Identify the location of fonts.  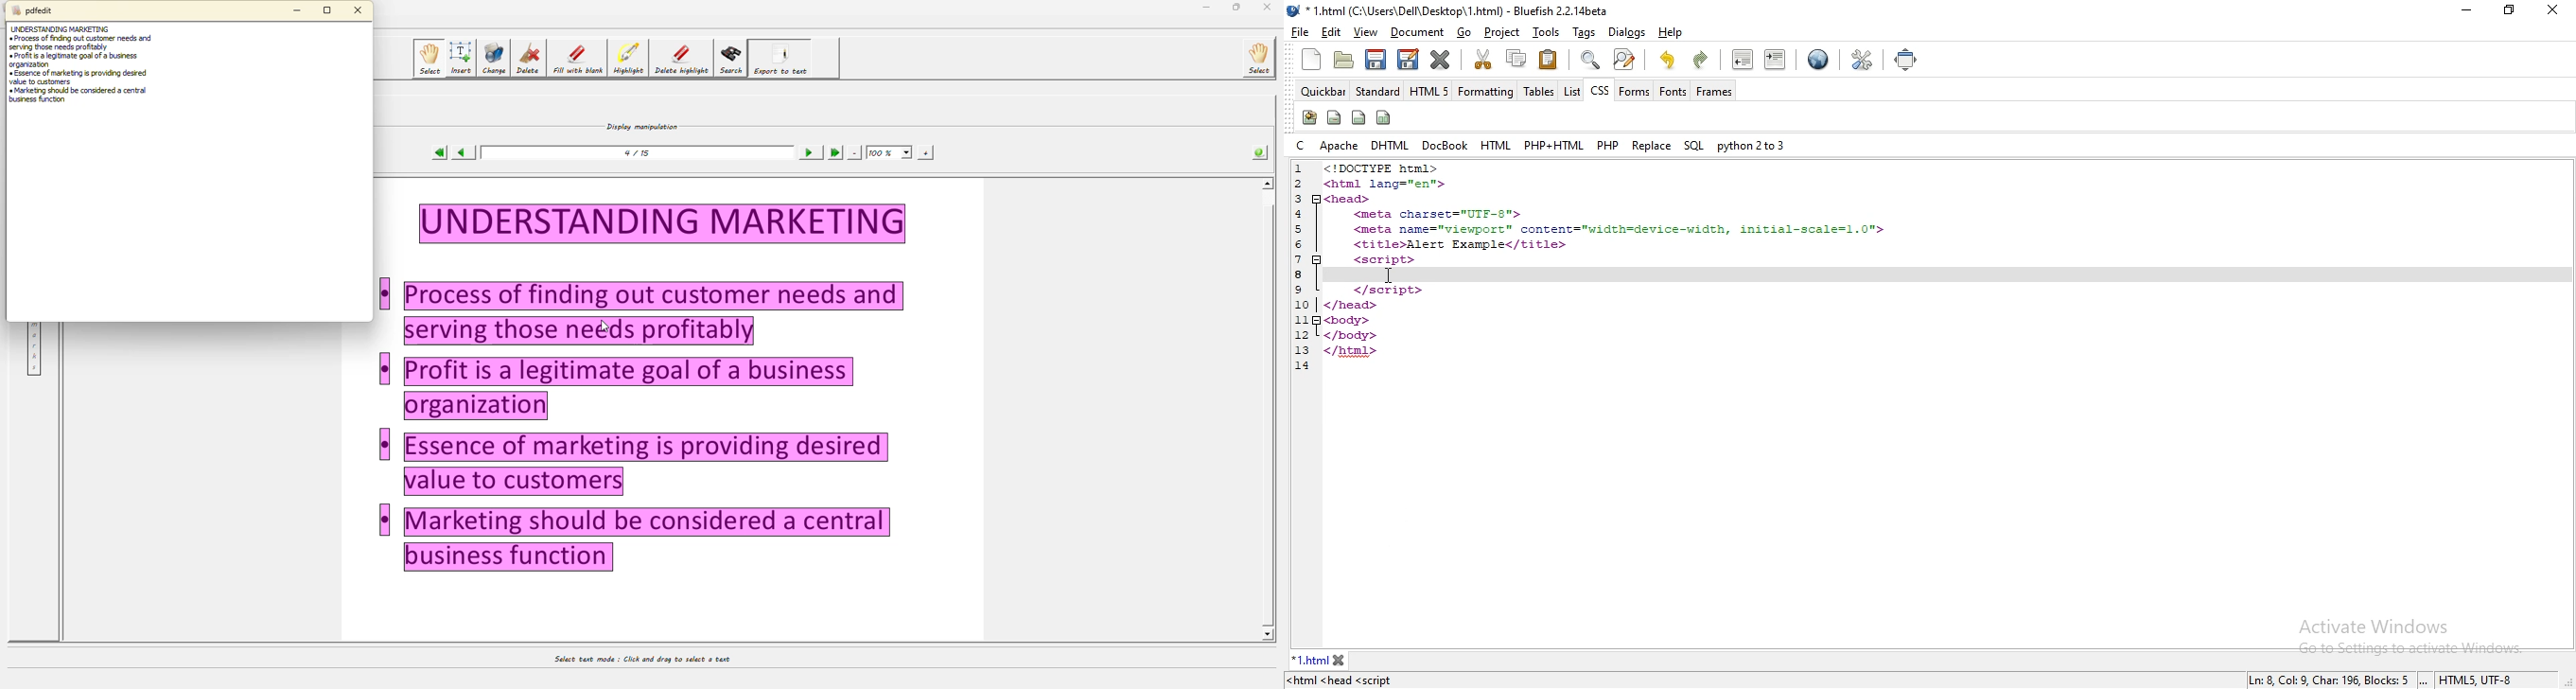
(1671, 92).